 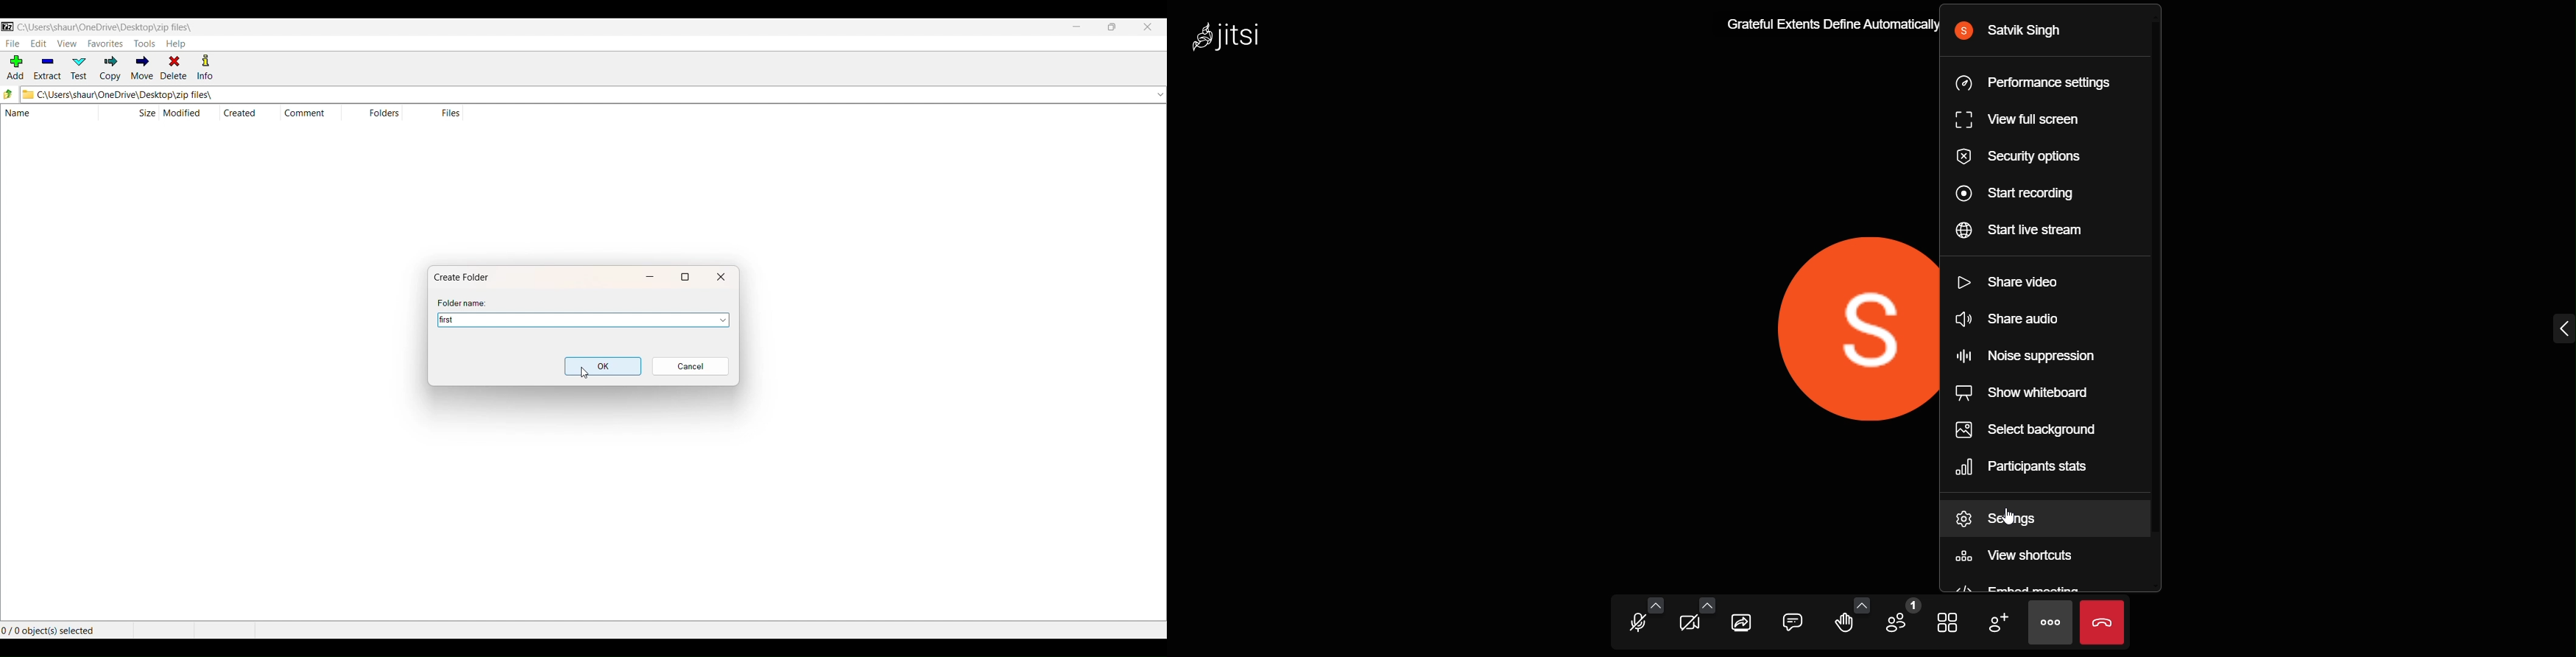 I want to click on start recording, so click(x=2017, y=196).